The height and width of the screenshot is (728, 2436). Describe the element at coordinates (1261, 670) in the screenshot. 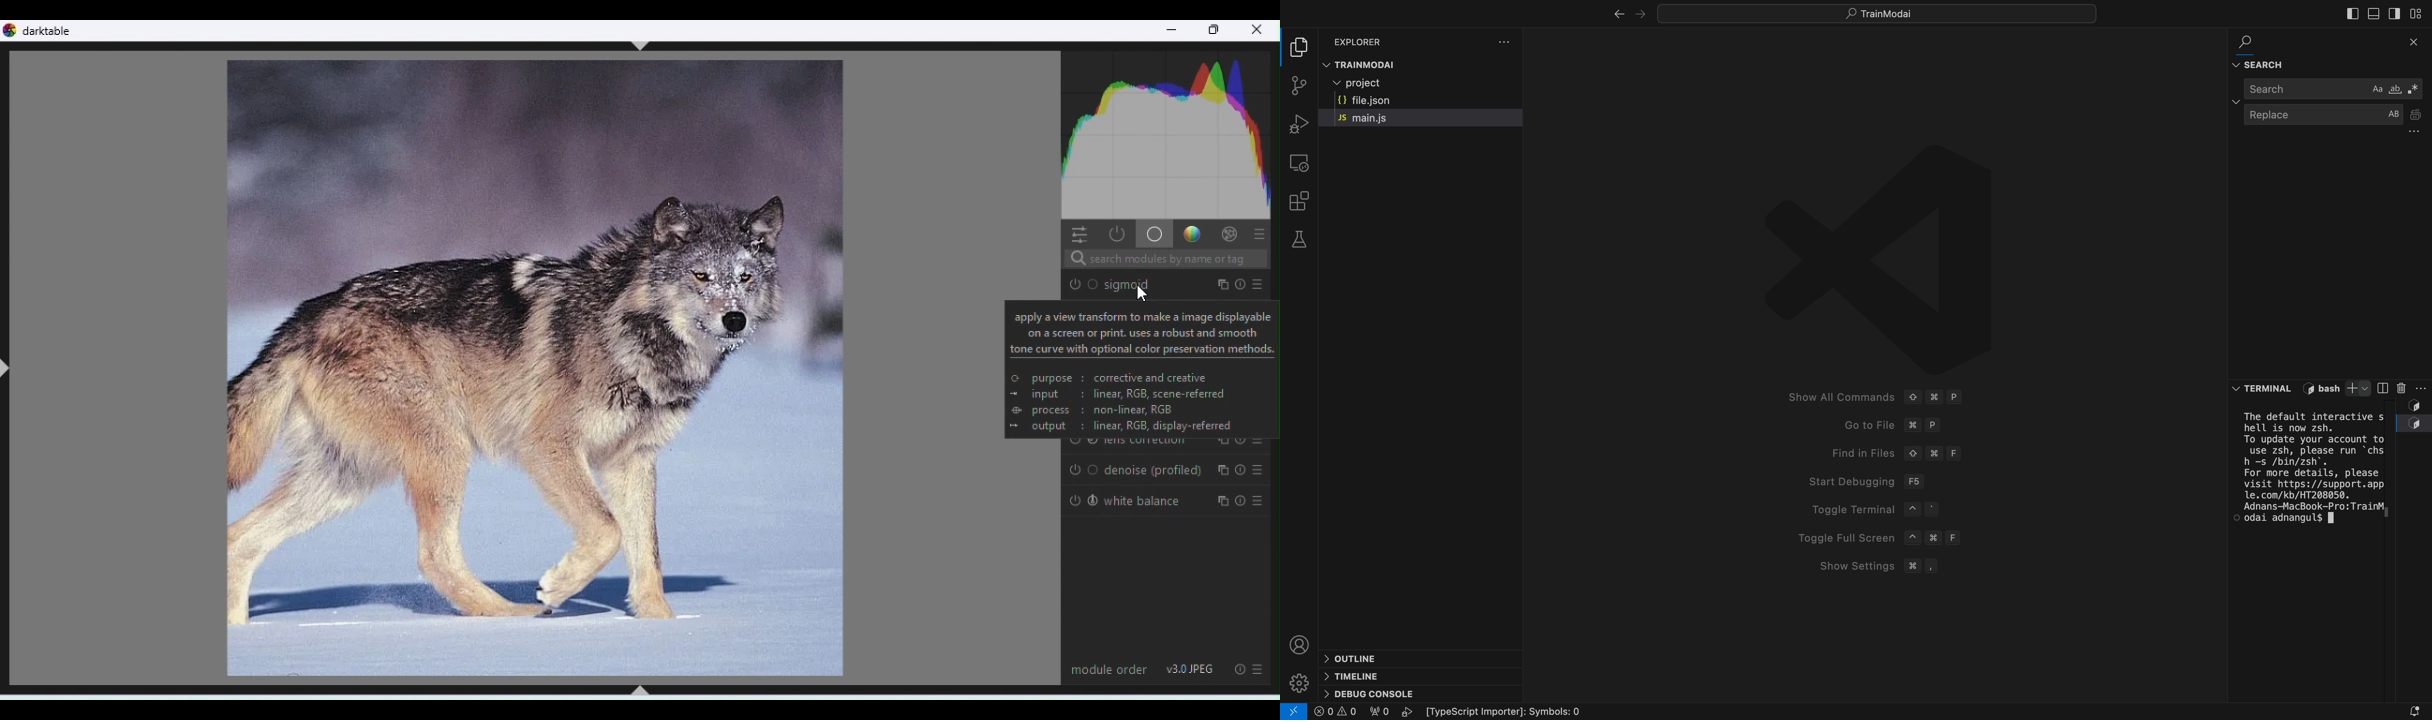

I see `Preset` at that location.